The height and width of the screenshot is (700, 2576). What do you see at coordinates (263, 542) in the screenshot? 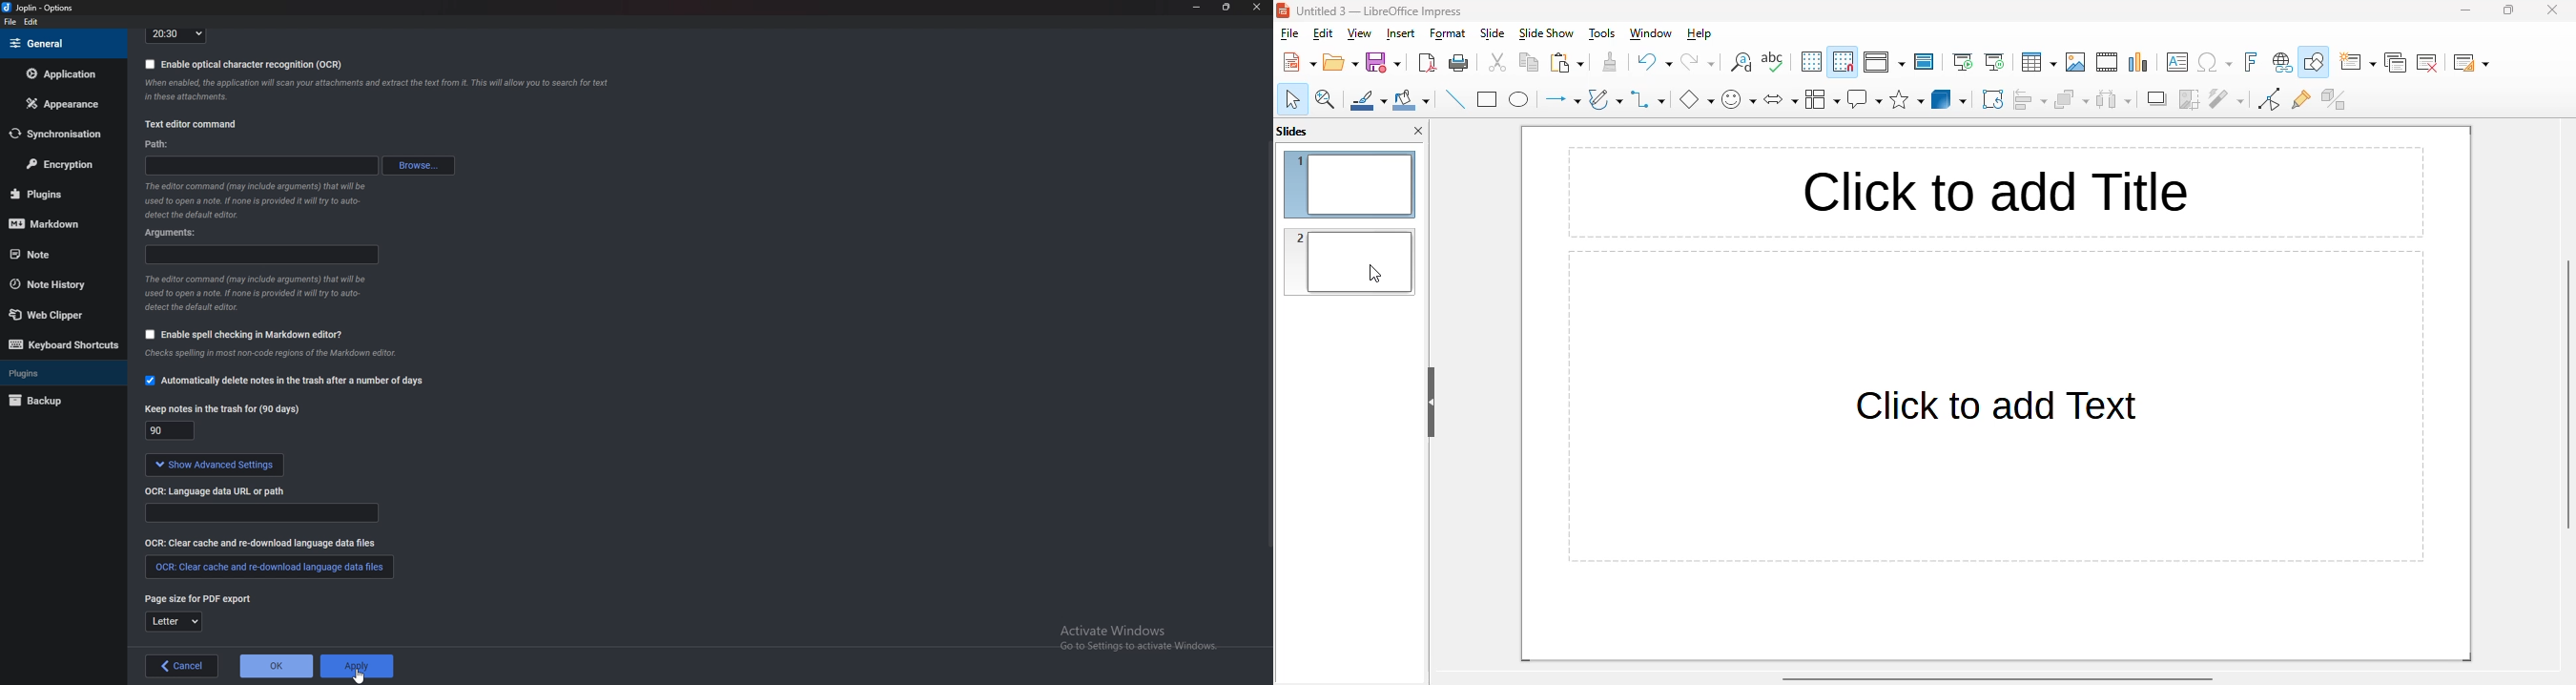
I see `O C R clear cache and re download language` at bounding box center [263, 542].